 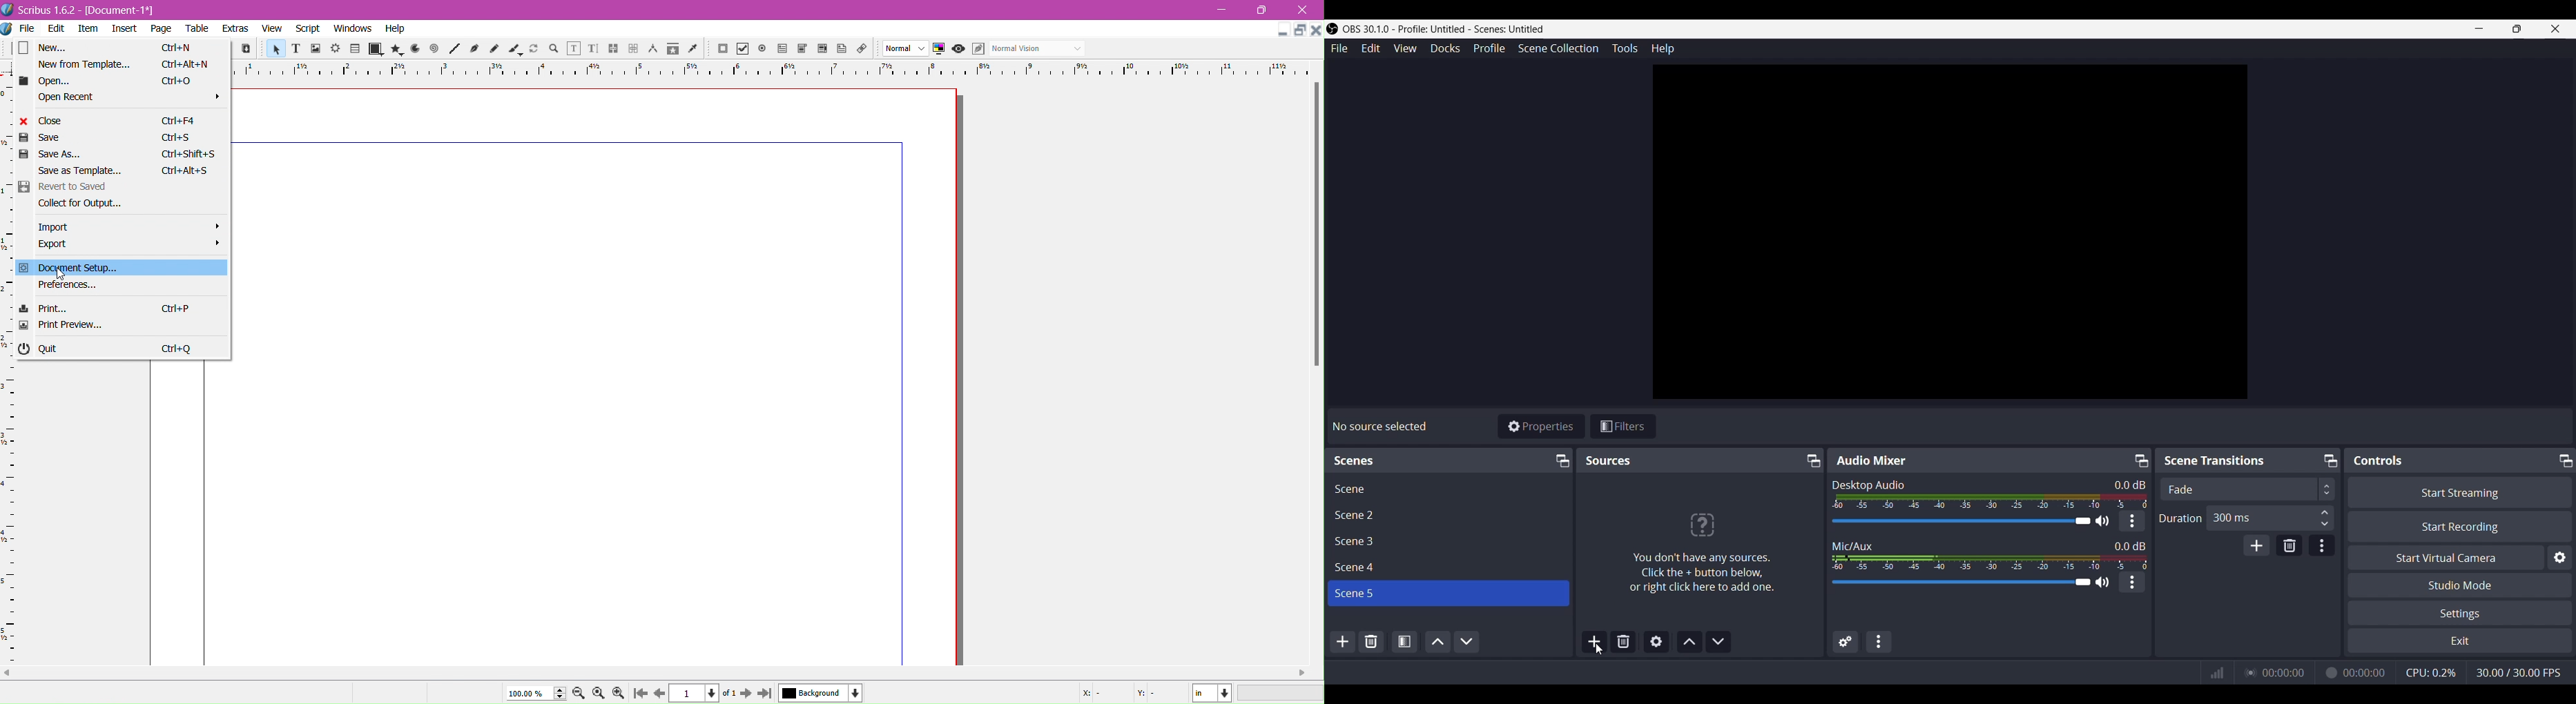 What do you see at coordinates (1656, 641) in the screenshot?
I see `Open Sources Properties` at bounding box center [1656, 641].